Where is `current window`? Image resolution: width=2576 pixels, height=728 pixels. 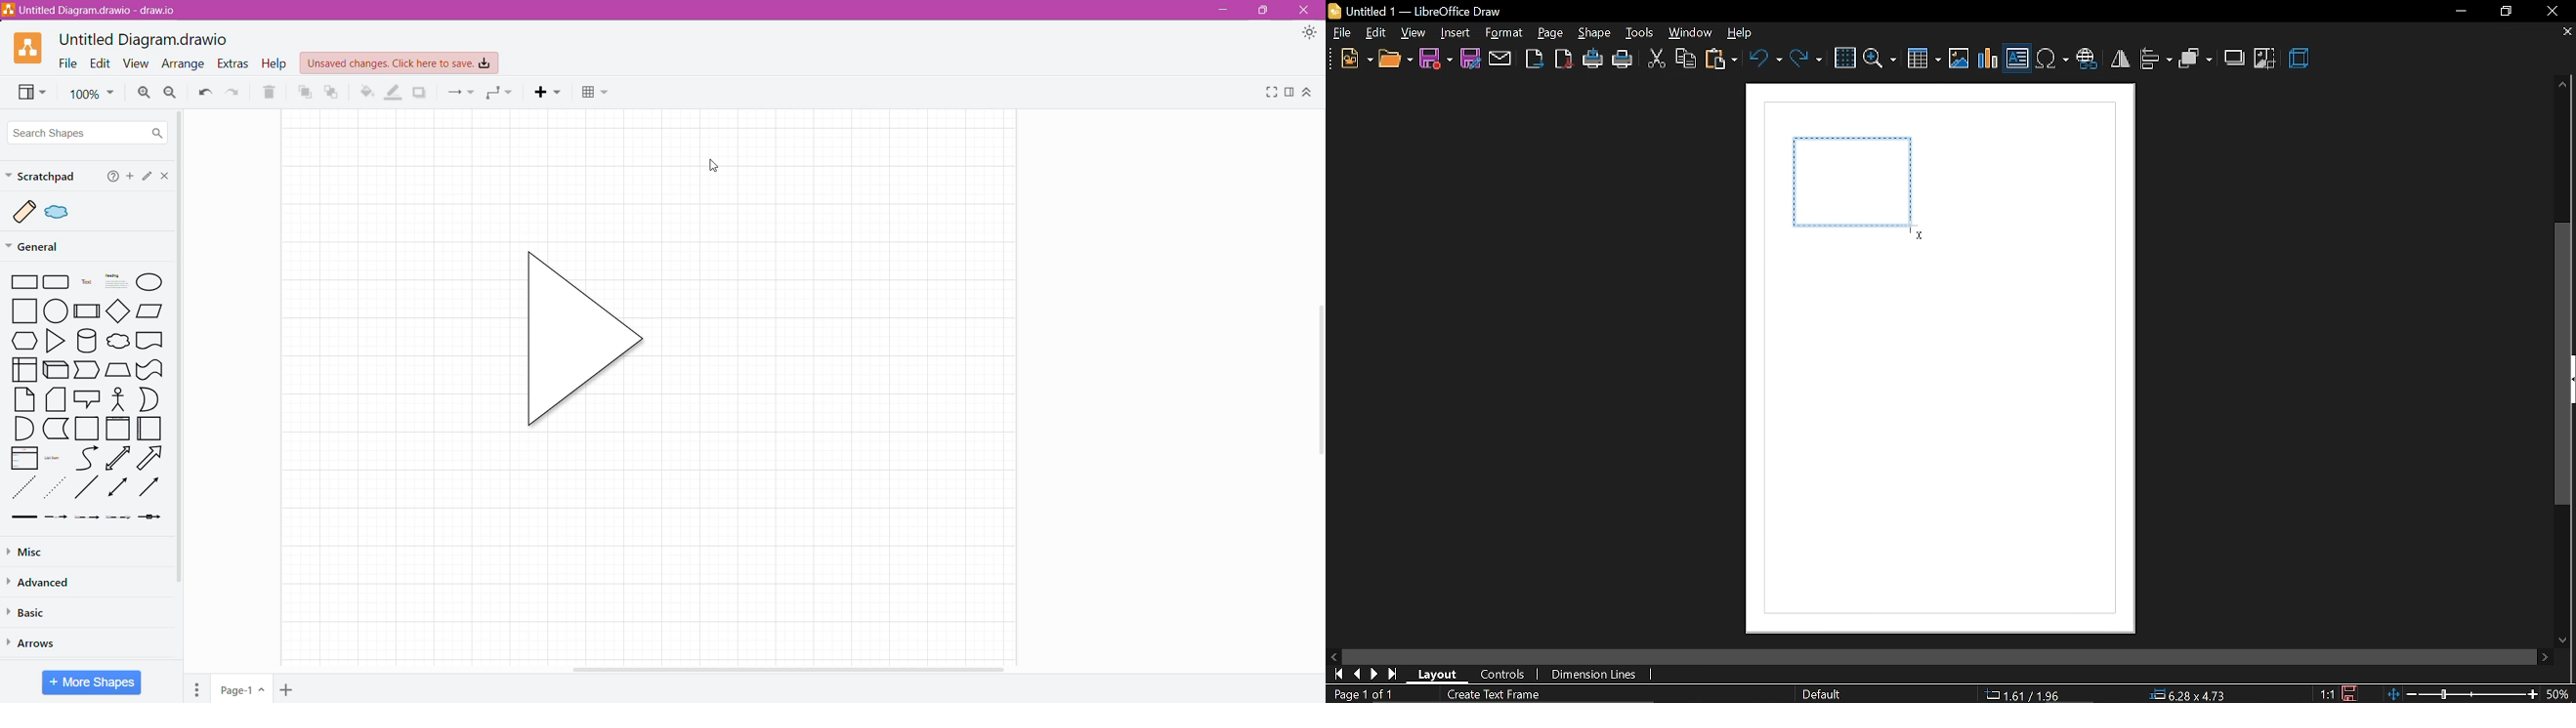 current window is located at coordinates (1419, 11).